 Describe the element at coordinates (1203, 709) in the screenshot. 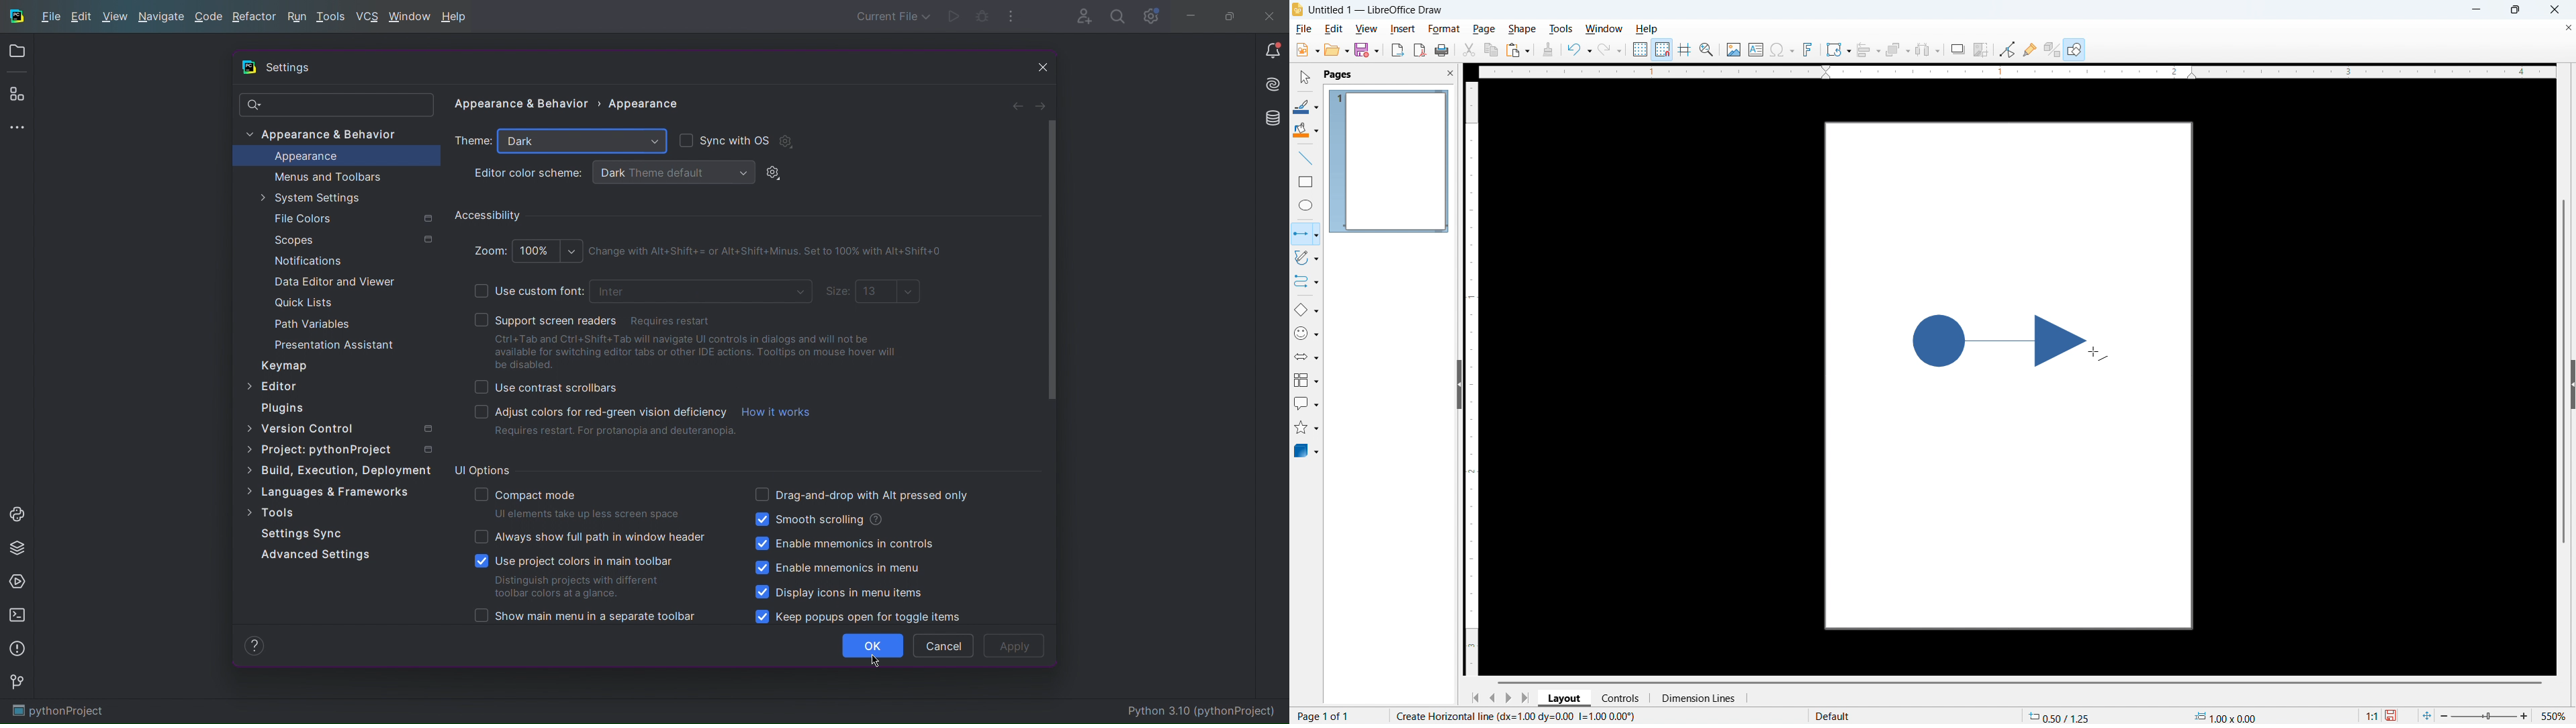

I see `Python 3.10 (pythonProject)` at that location.